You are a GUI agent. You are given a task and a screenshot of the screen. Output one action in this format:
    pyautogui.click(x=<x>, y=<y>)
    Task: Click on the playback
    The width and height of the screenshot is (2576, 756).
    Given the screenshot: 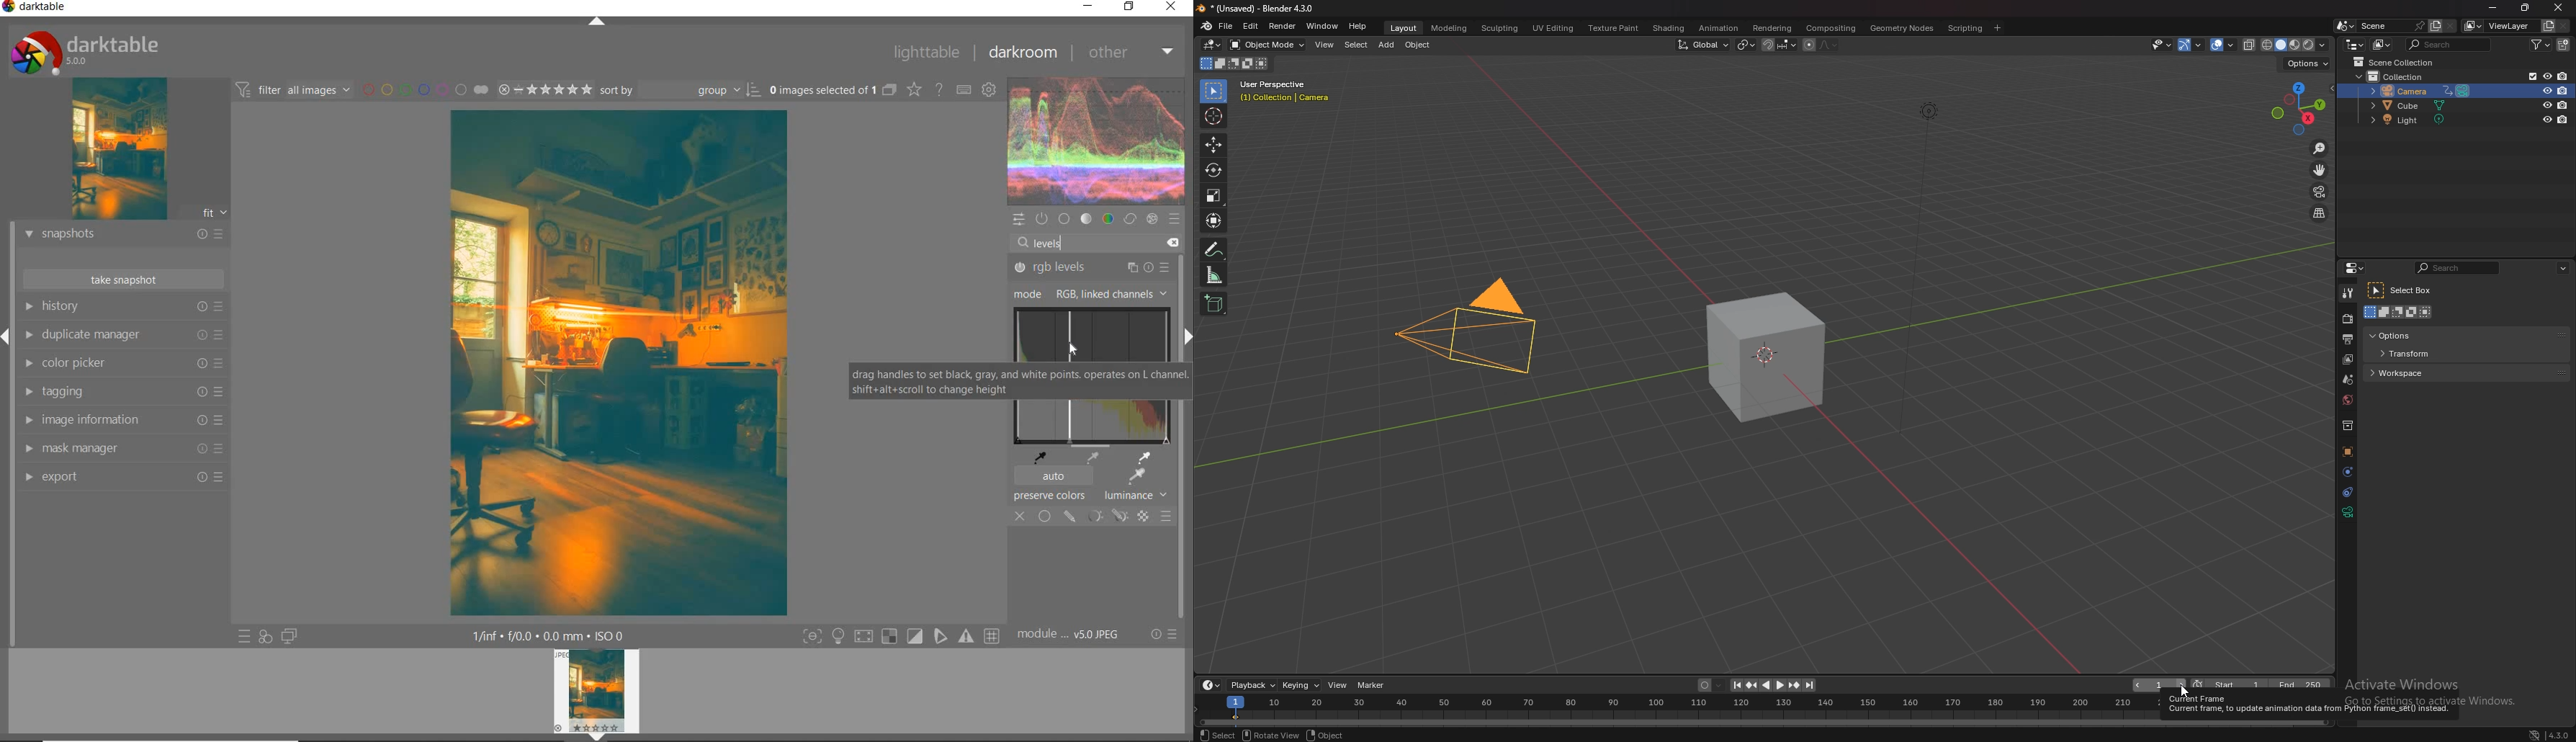 What is the action you would take?
    pyautogui.click(x=1252, y=685)
    